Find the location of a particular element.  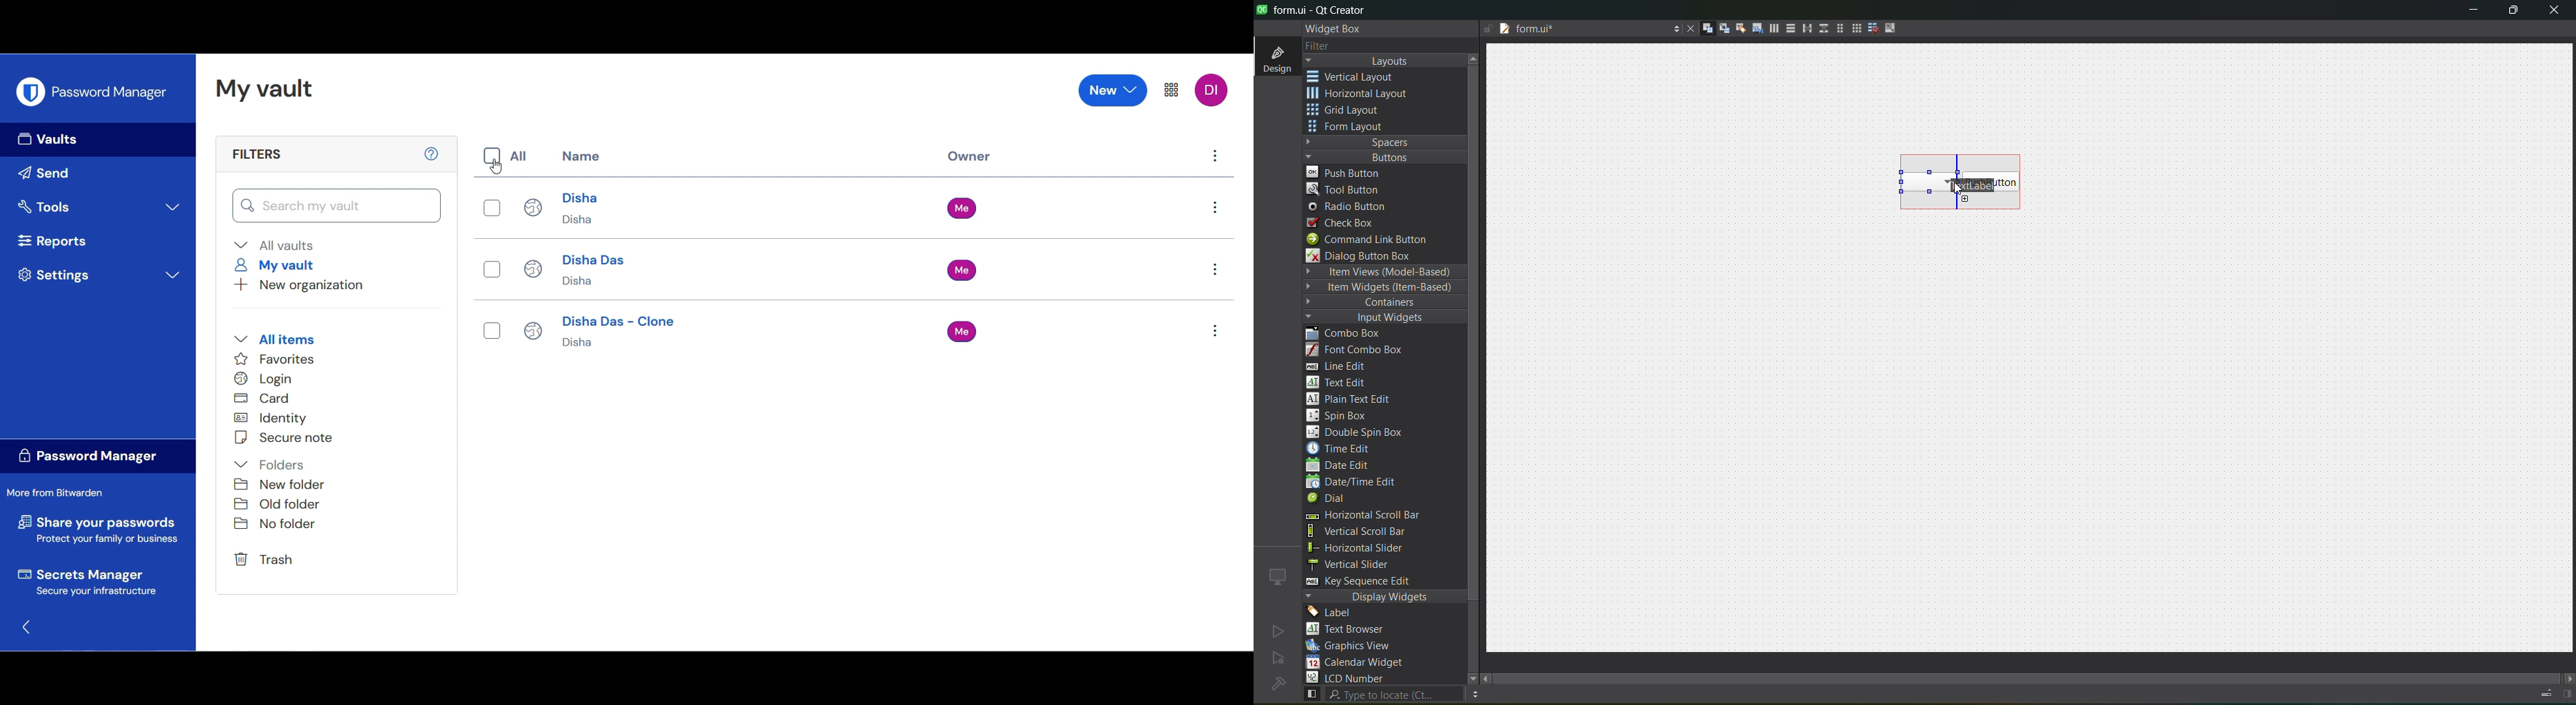

tab name is located at coordinates (1580, 30).